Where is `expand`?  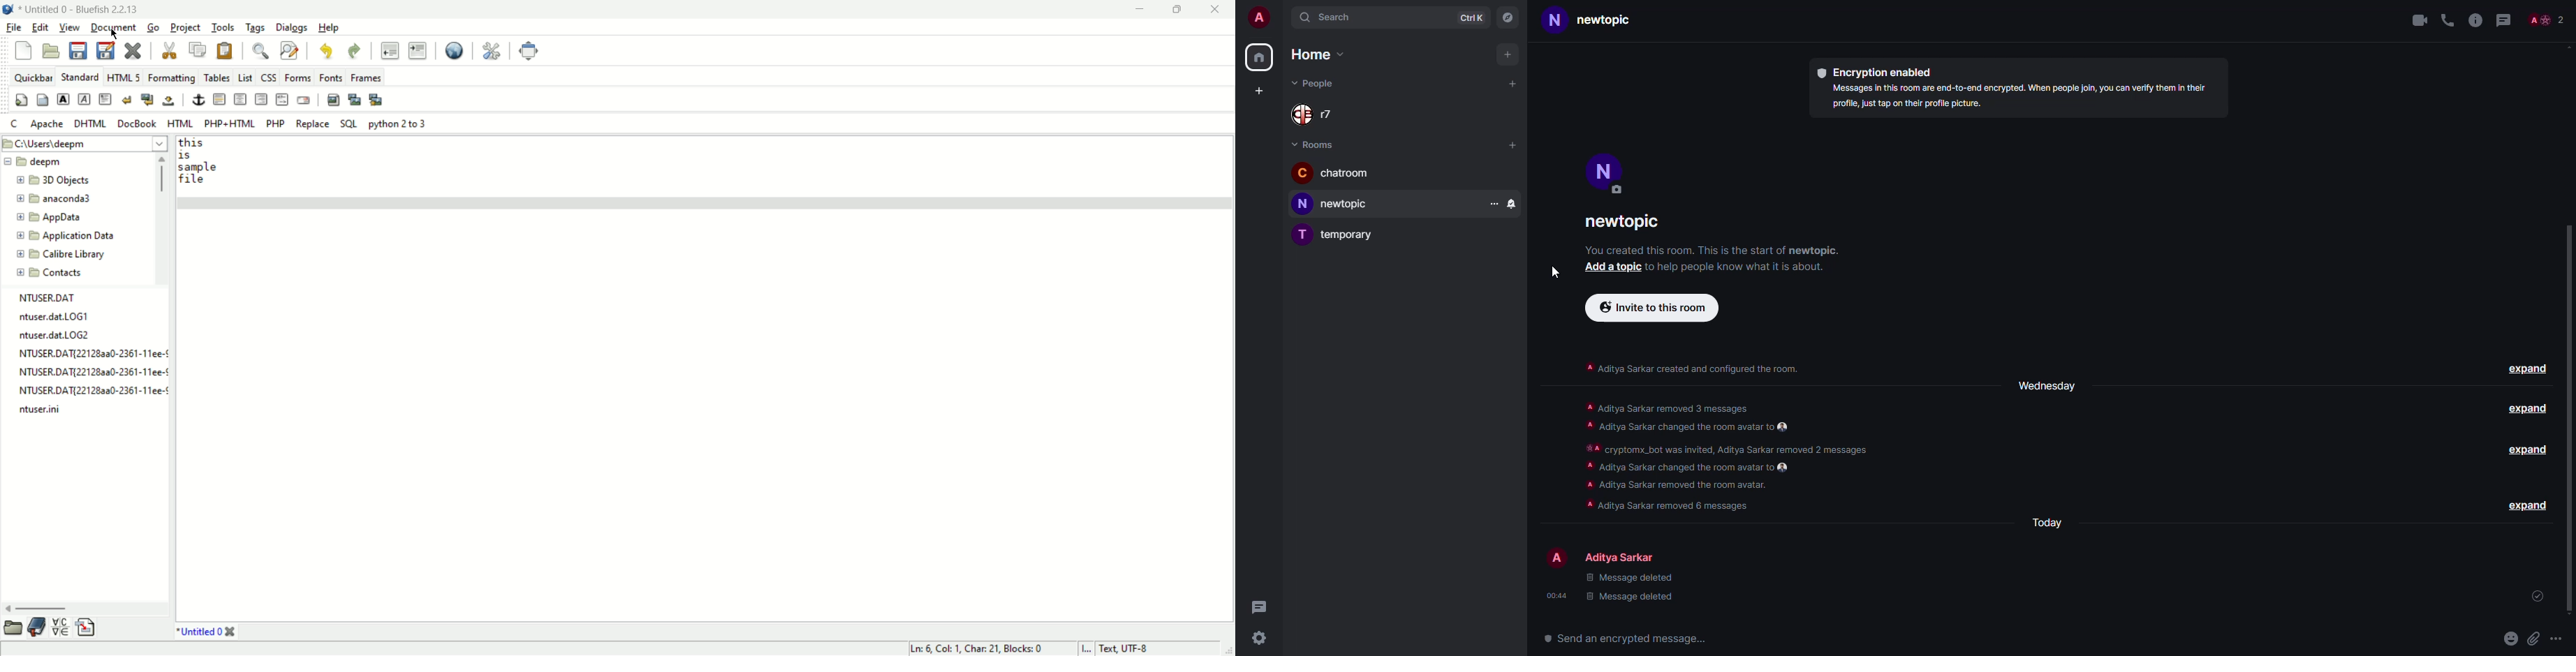 expand is located at coordinates (2530, 408).